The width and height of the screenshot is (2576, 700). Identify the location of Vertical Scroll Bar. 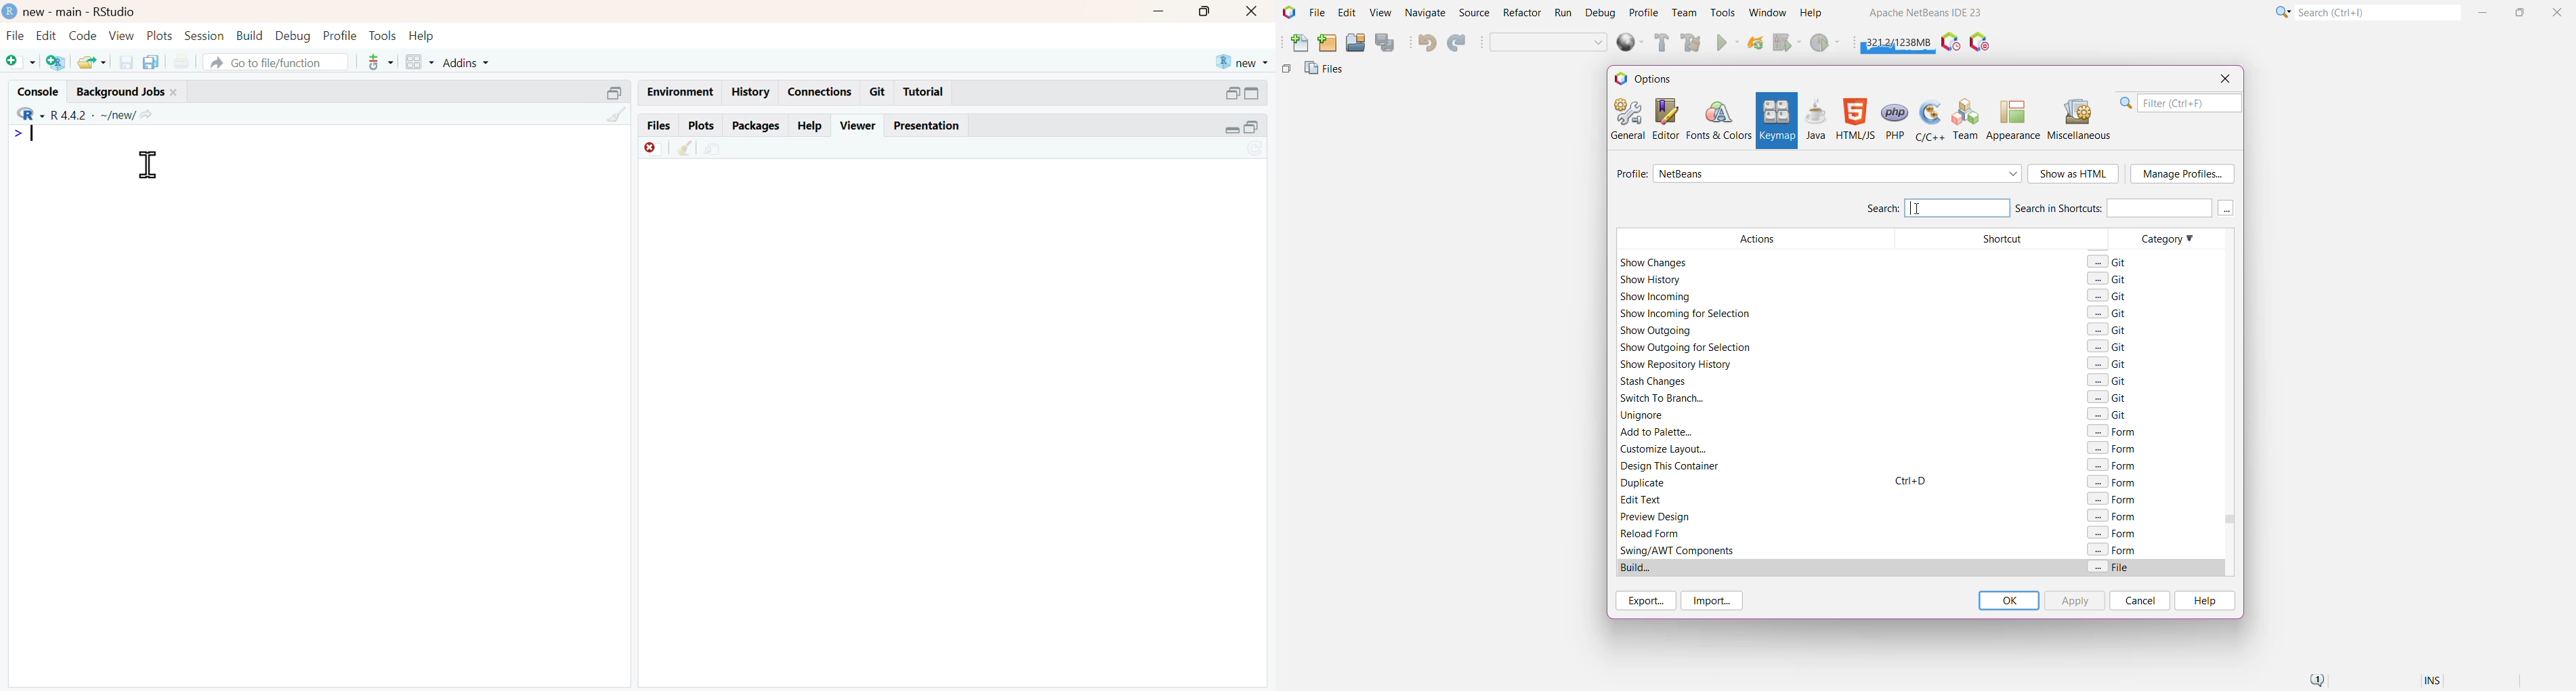
(2226, 403).